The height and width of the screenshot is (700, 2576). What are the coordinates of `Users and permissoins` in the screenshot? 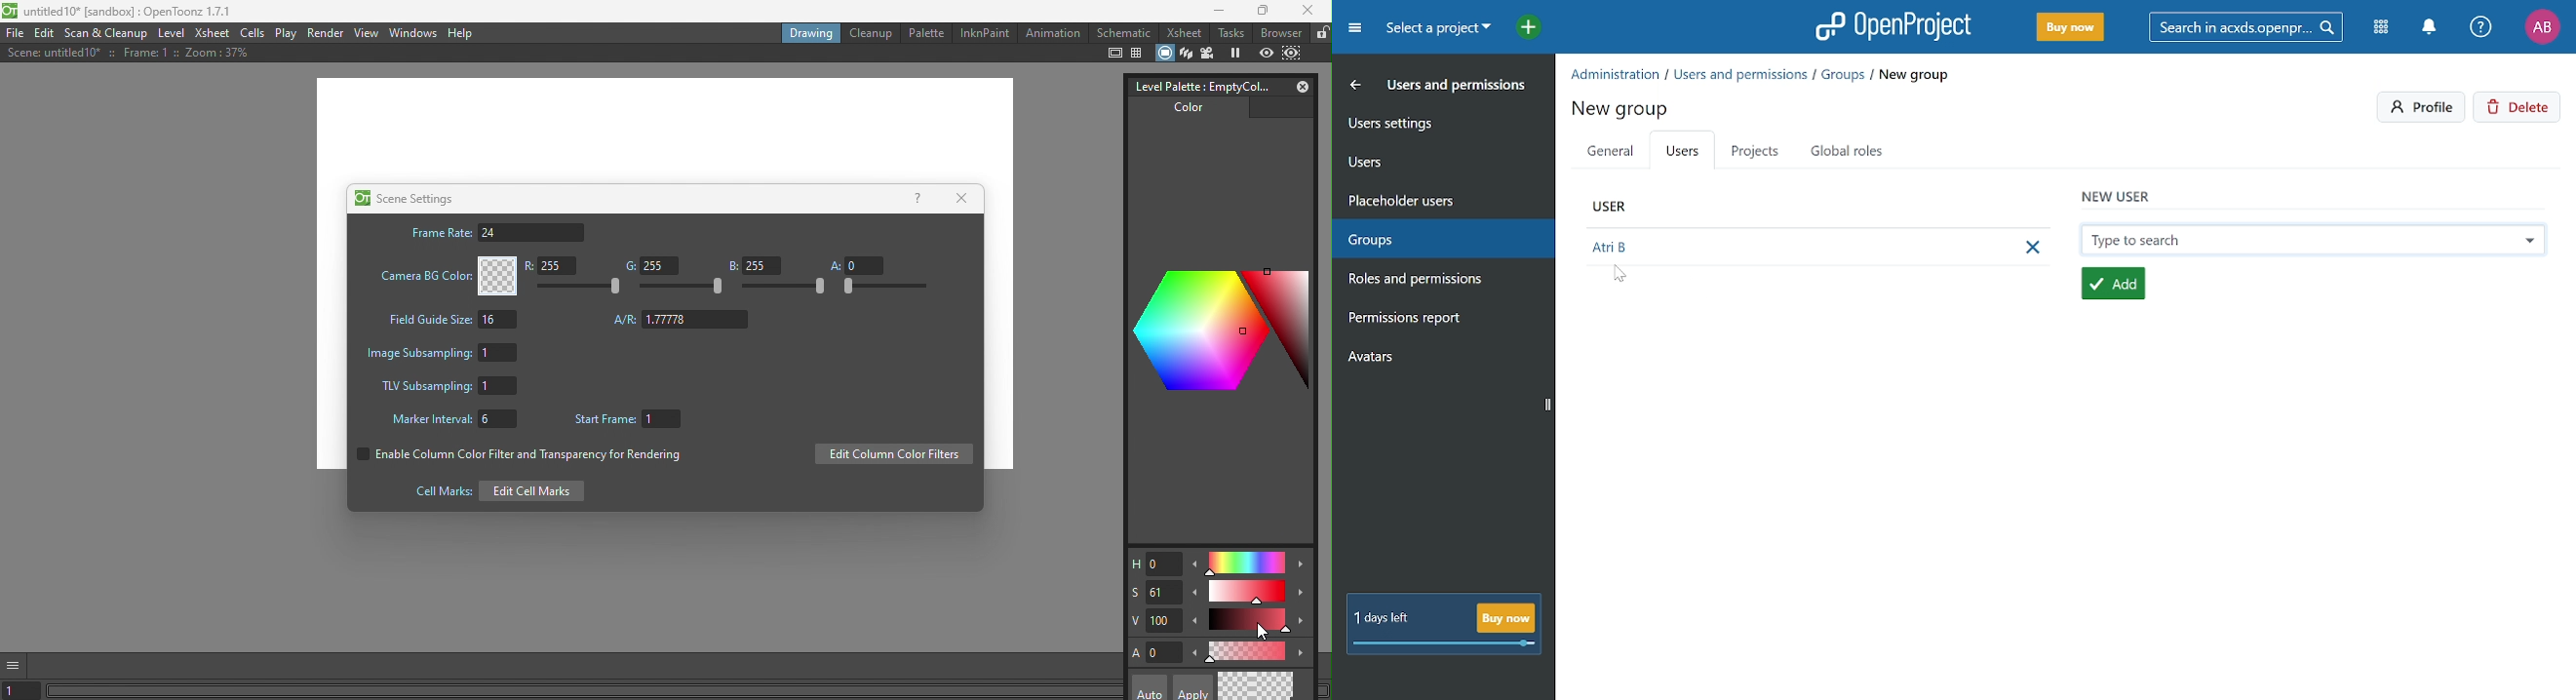 It's located at (1458, 88).